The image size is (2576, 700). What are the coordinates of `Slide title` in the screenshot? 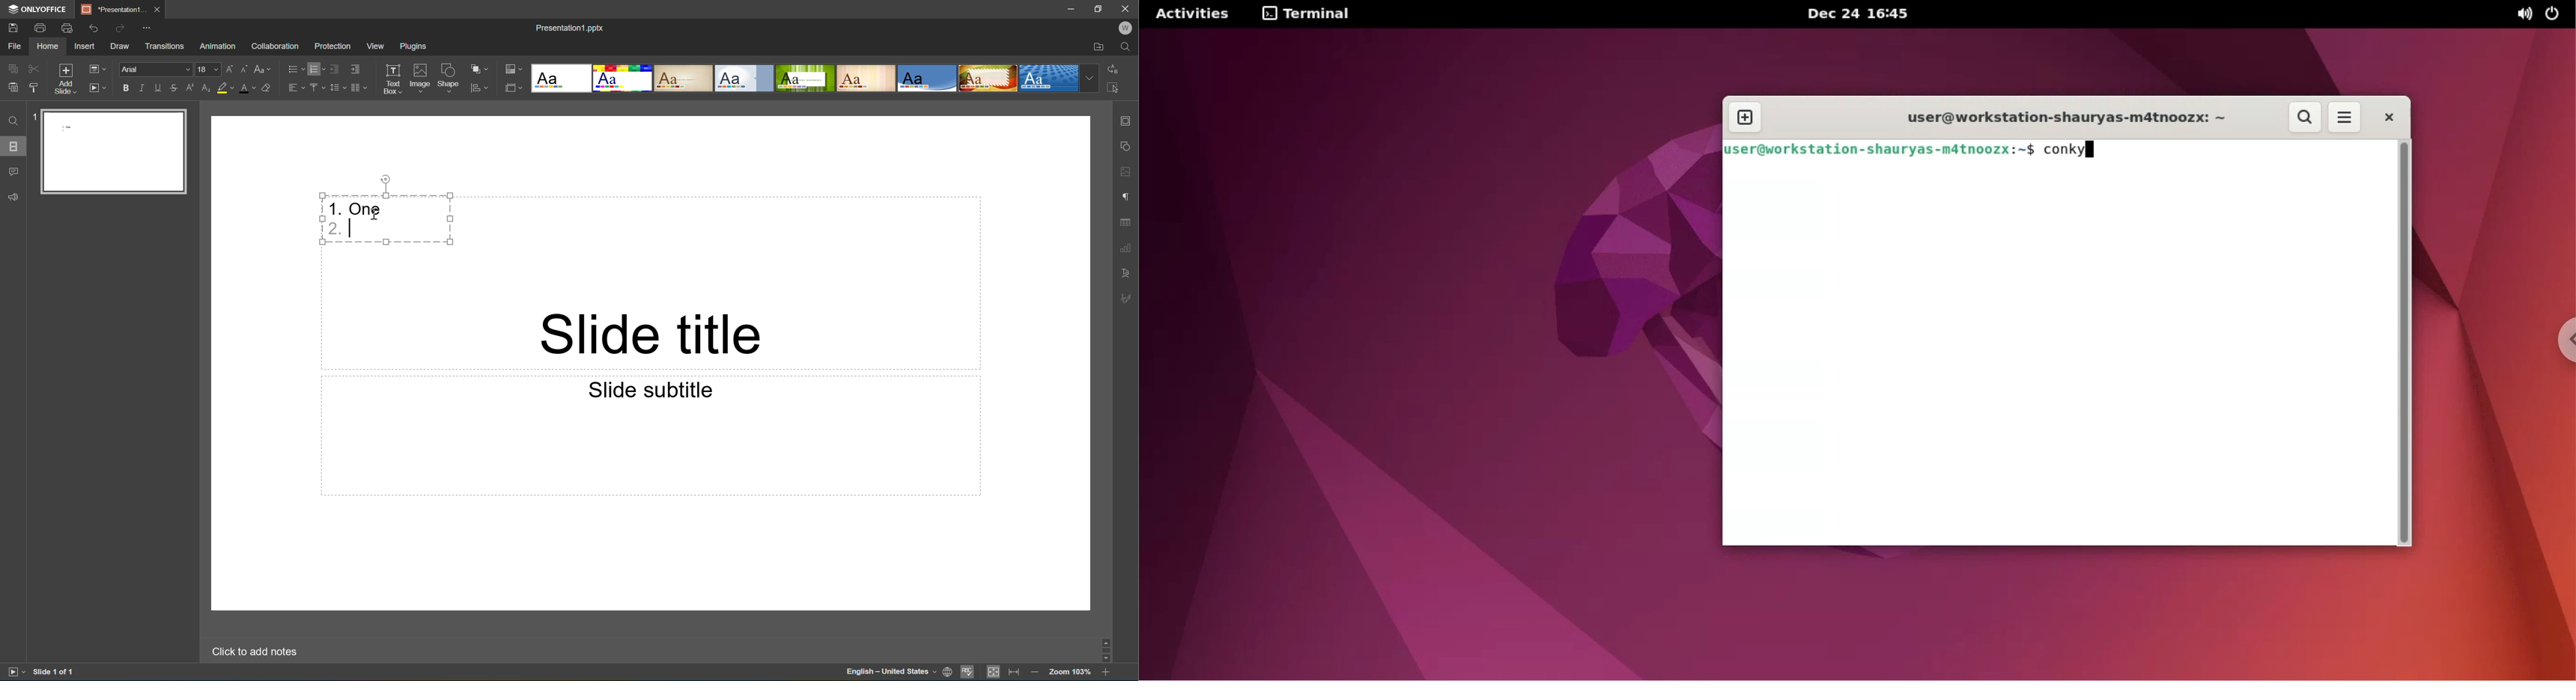 It's located at (650, 334).